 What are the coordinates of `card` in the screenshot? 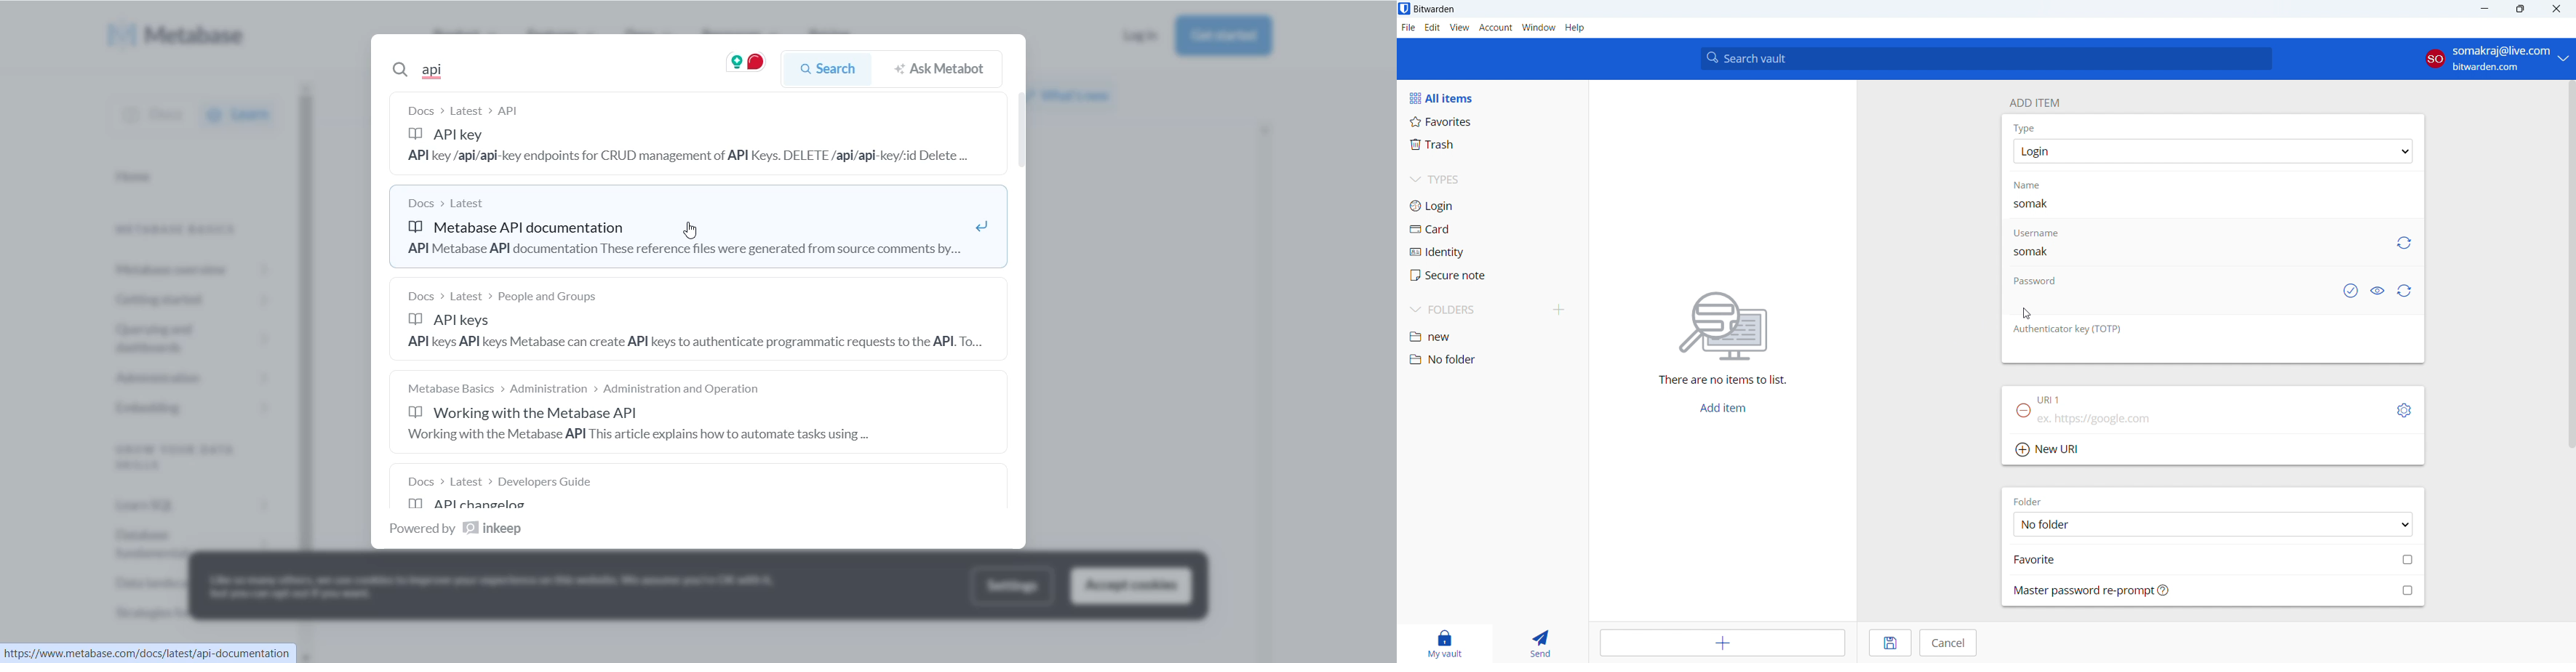 It's located at (1493, 230).